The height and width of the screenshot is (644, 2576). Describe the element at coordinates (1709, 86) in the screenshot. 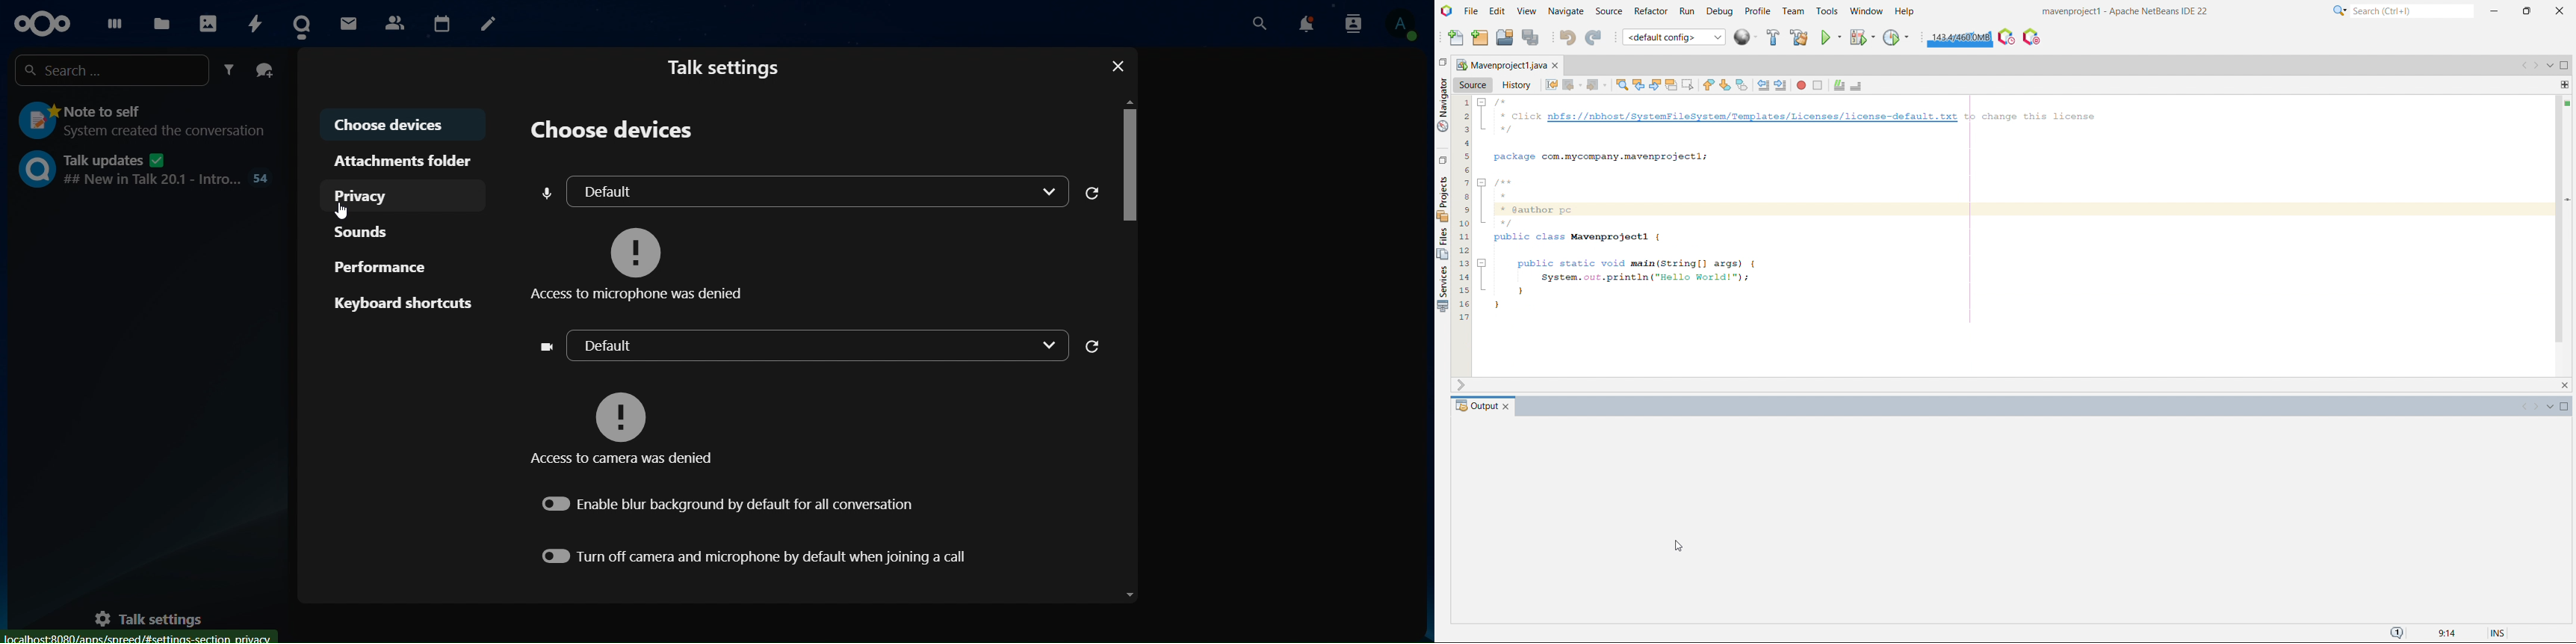

I see `previous bookmark` at that location.